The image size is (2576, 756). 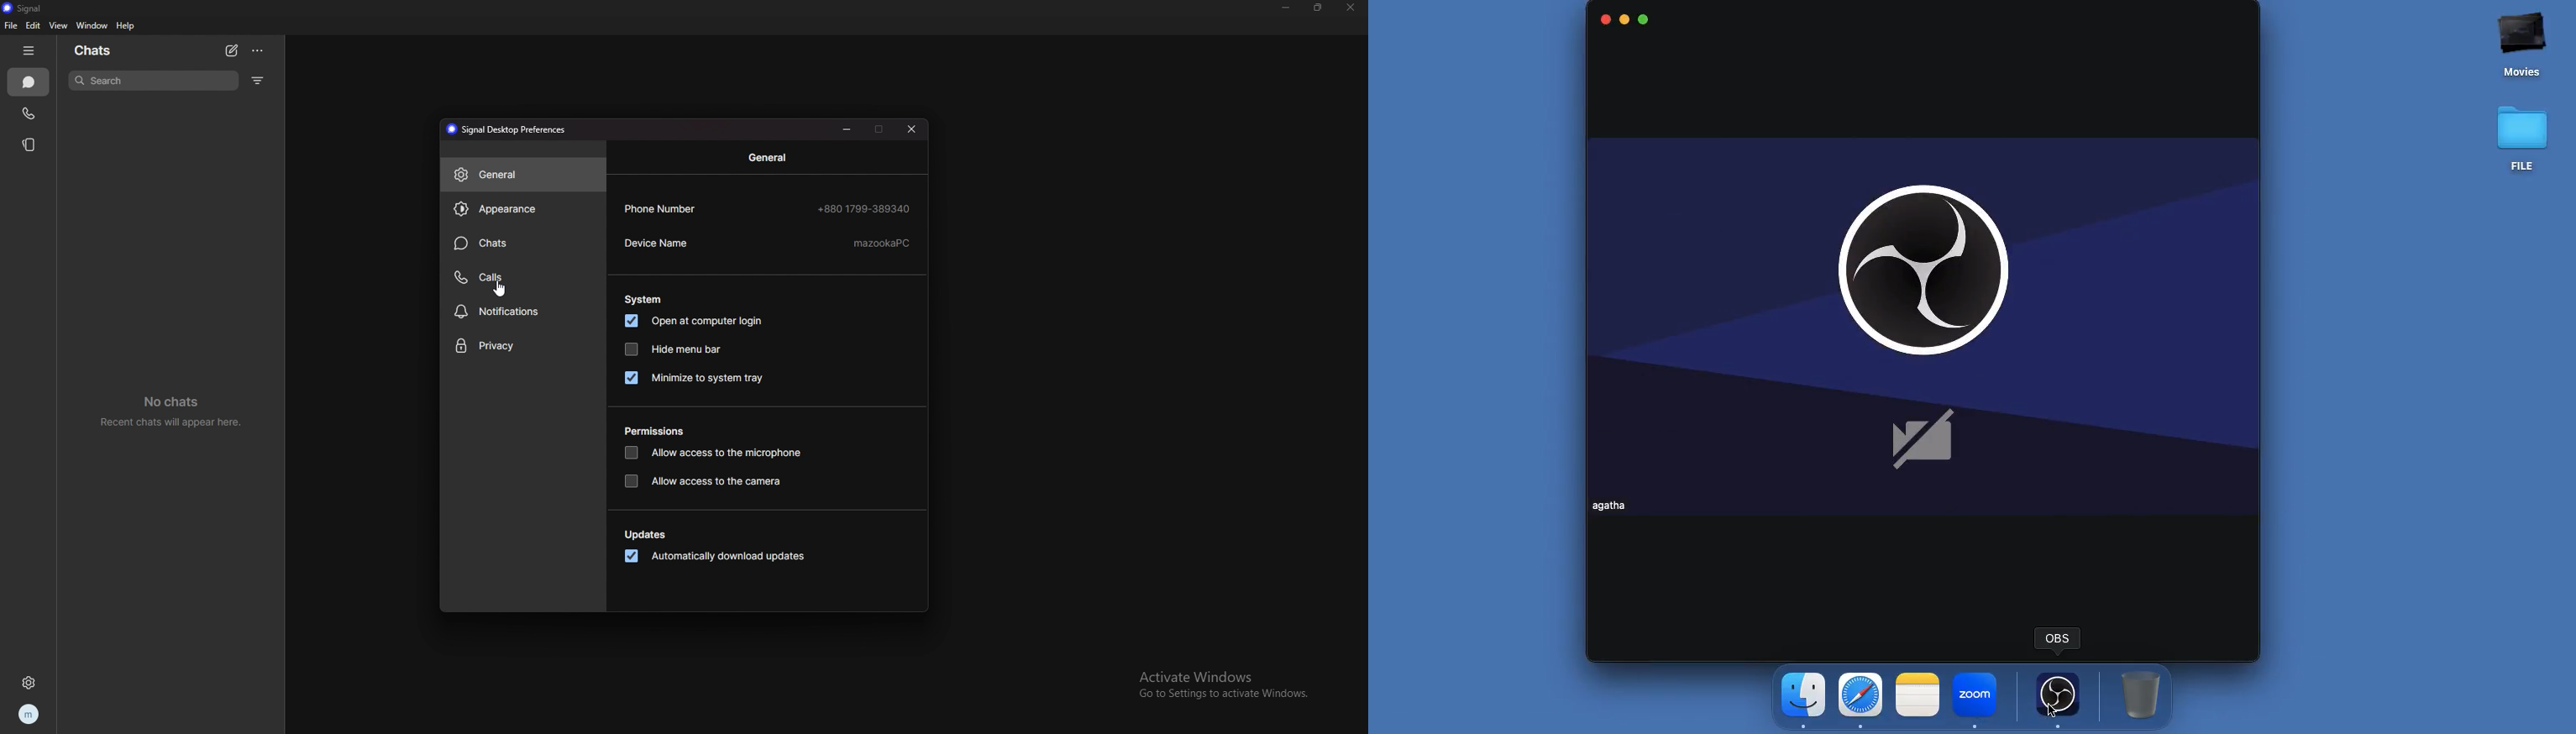 I want to click on general, so click(x=524, y=175).